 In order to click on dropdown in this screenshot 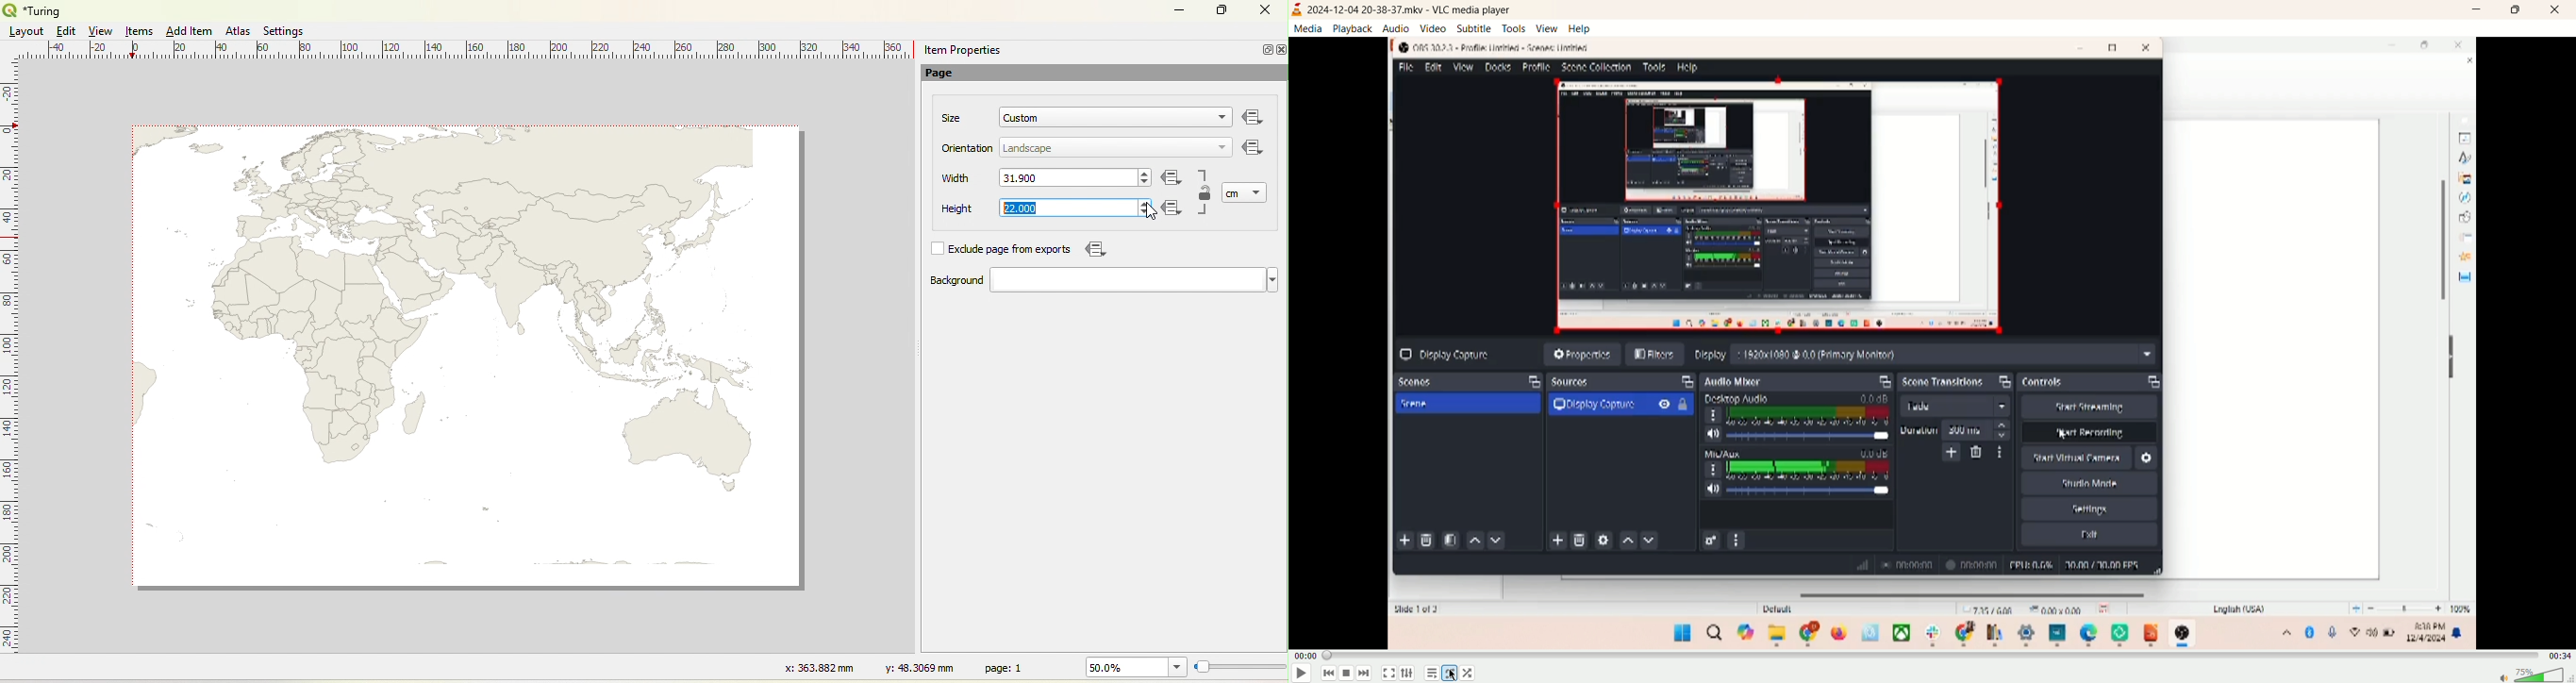, I will do `click(1258, 192)`.